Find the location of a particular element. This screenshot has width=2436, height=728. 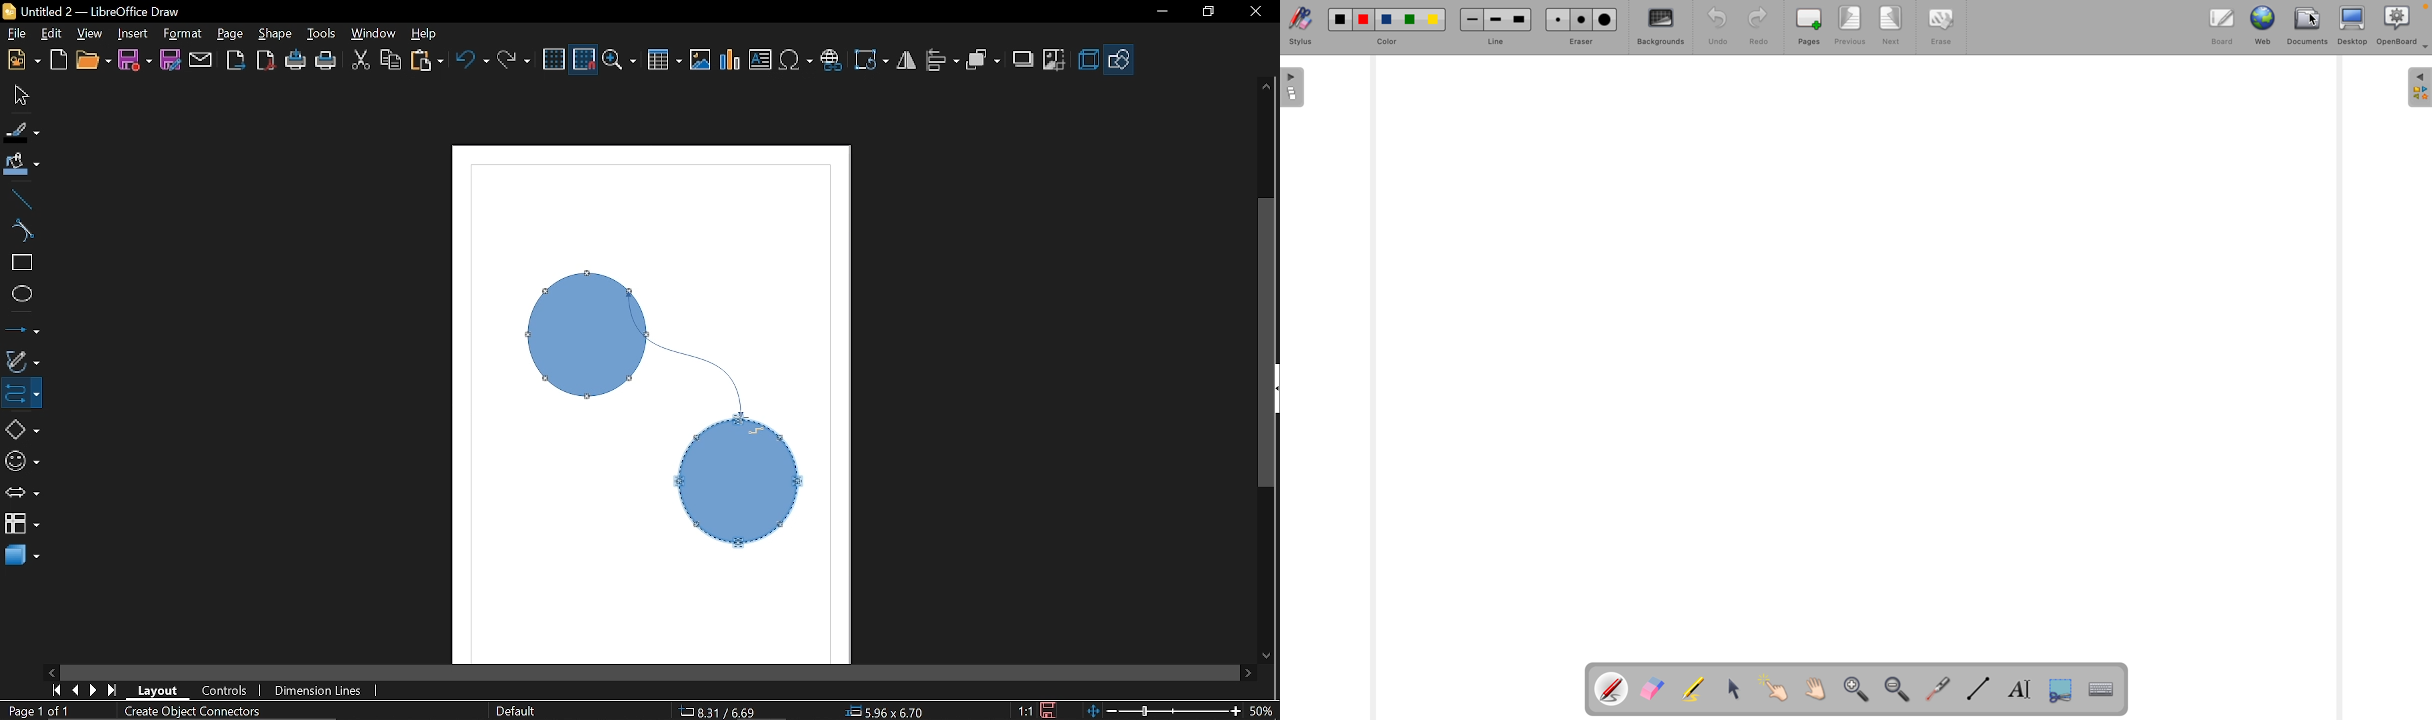

Arrows is located at coordinates (22, 495).